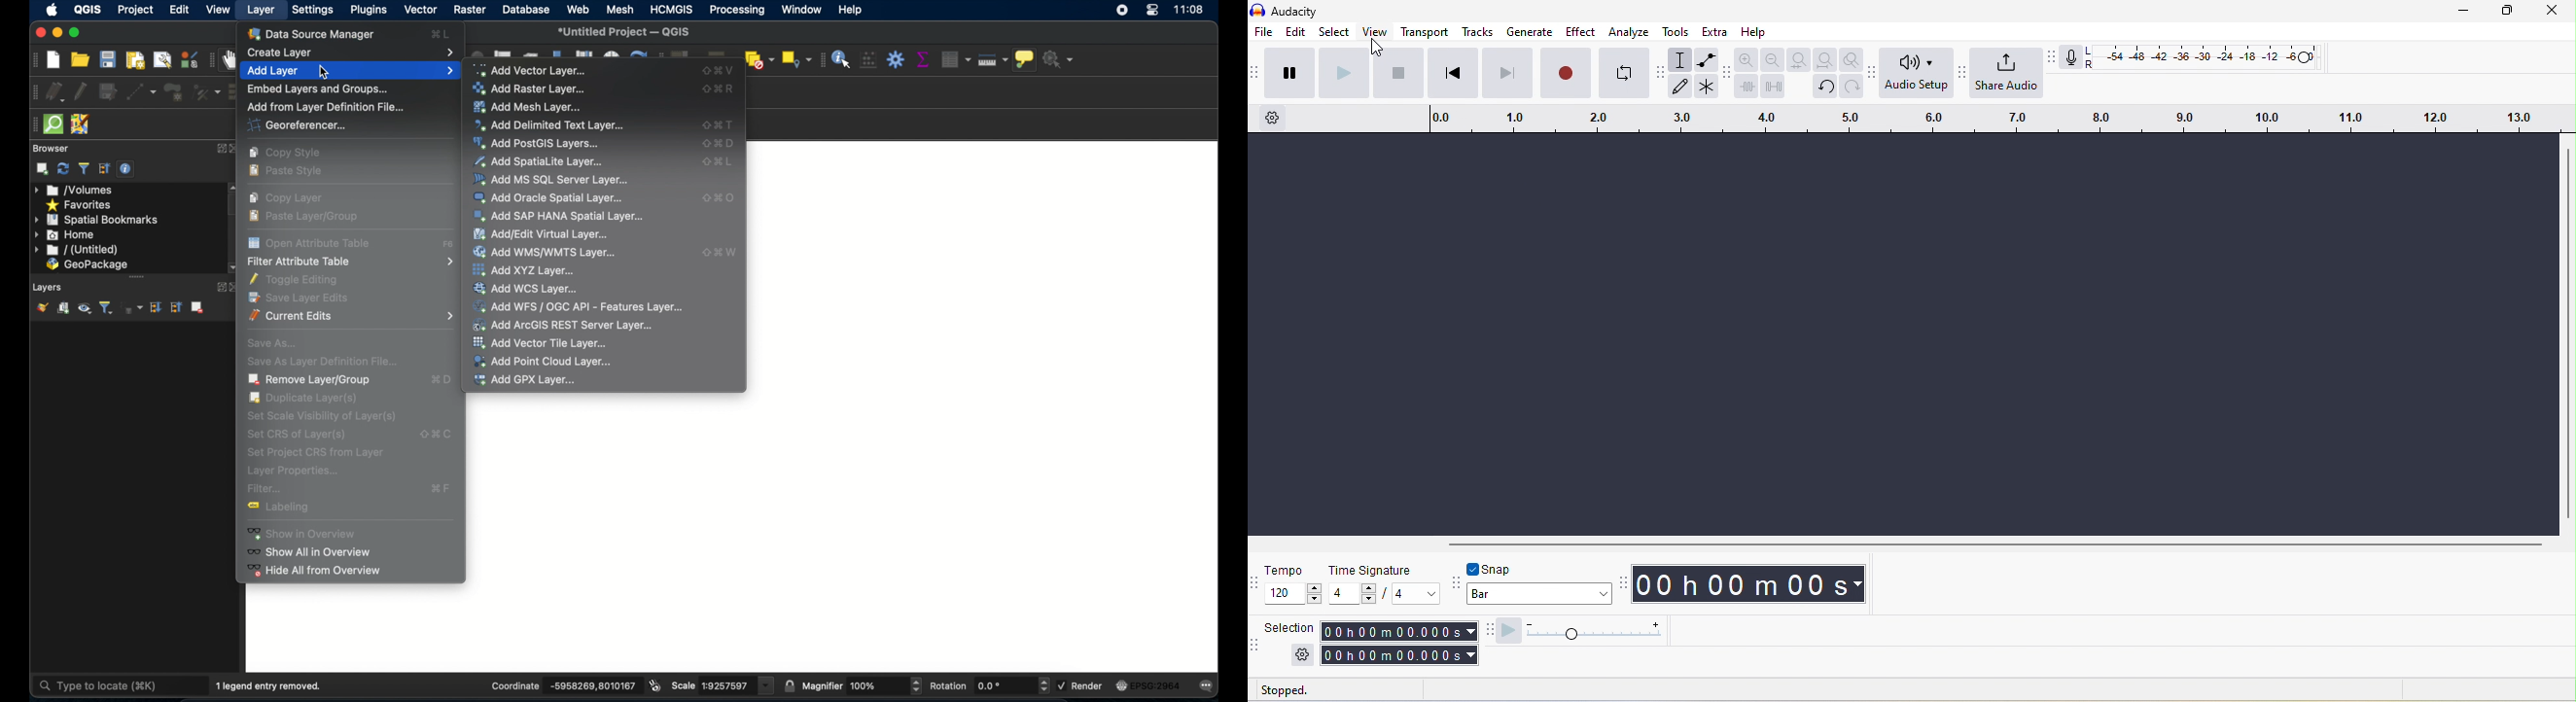 The image size is (2576, 728). I want to click on transport, so click(1425, 31).